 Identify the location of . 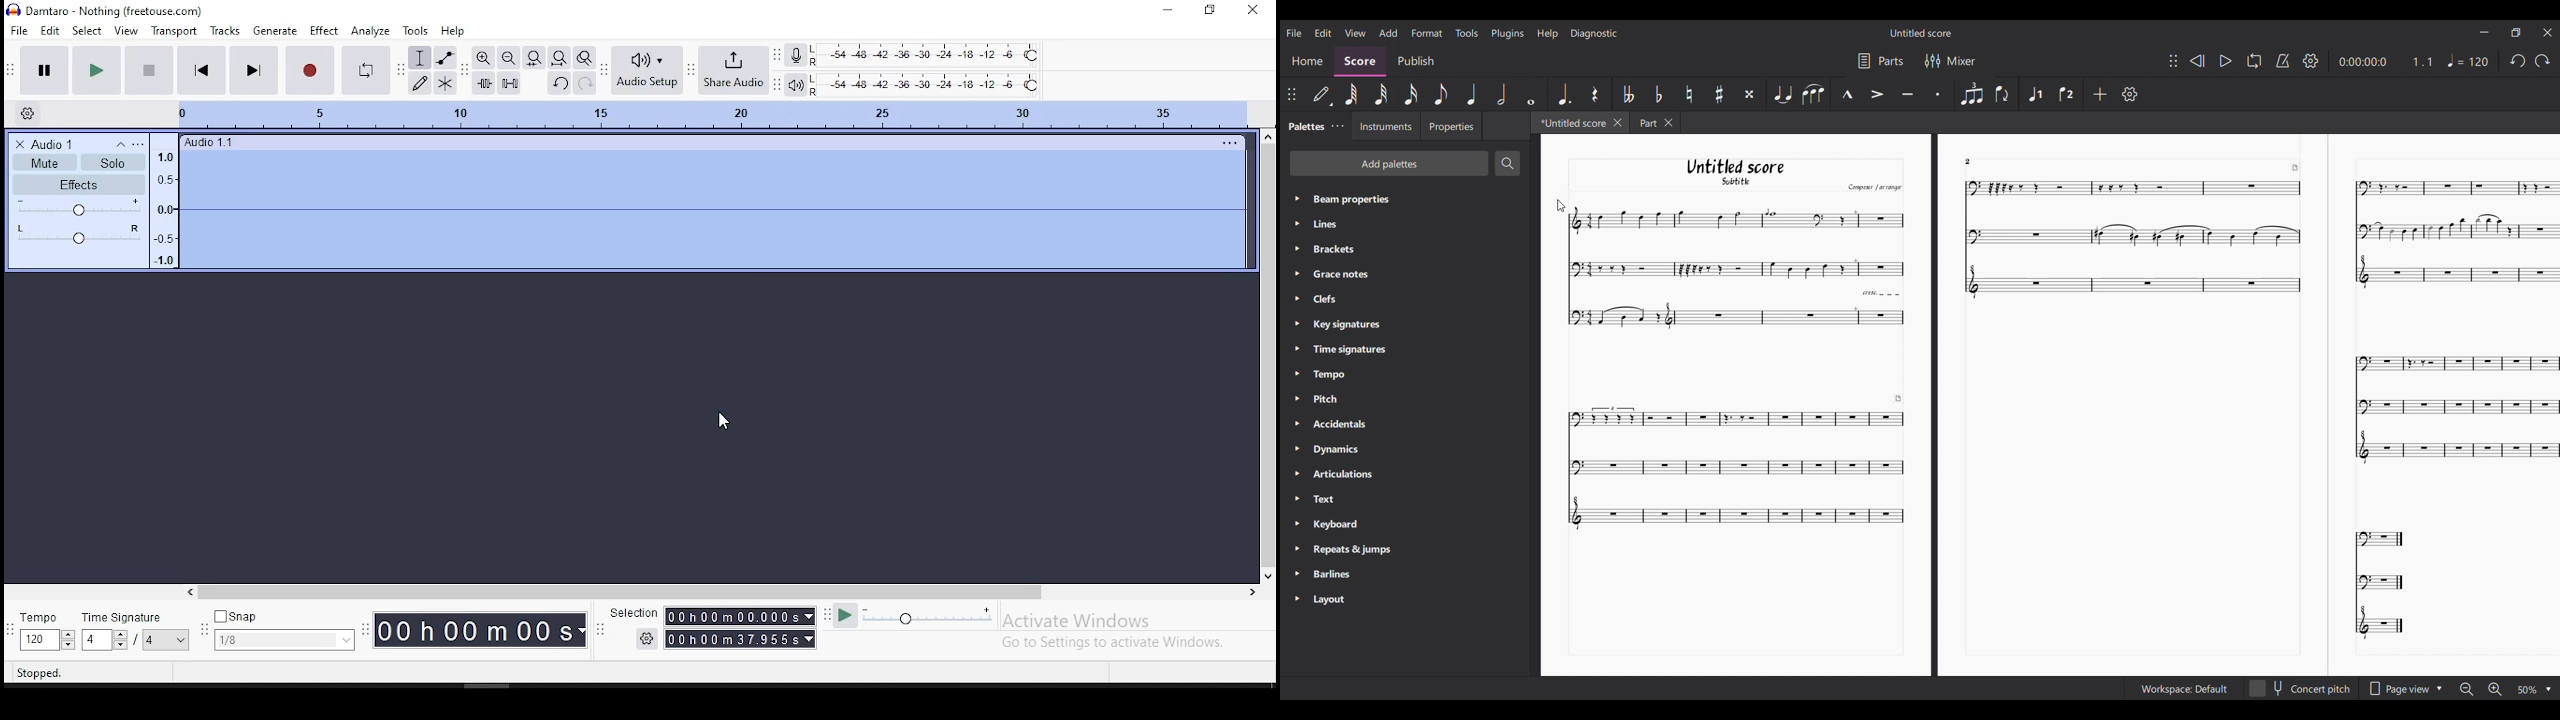
(1295, 450).